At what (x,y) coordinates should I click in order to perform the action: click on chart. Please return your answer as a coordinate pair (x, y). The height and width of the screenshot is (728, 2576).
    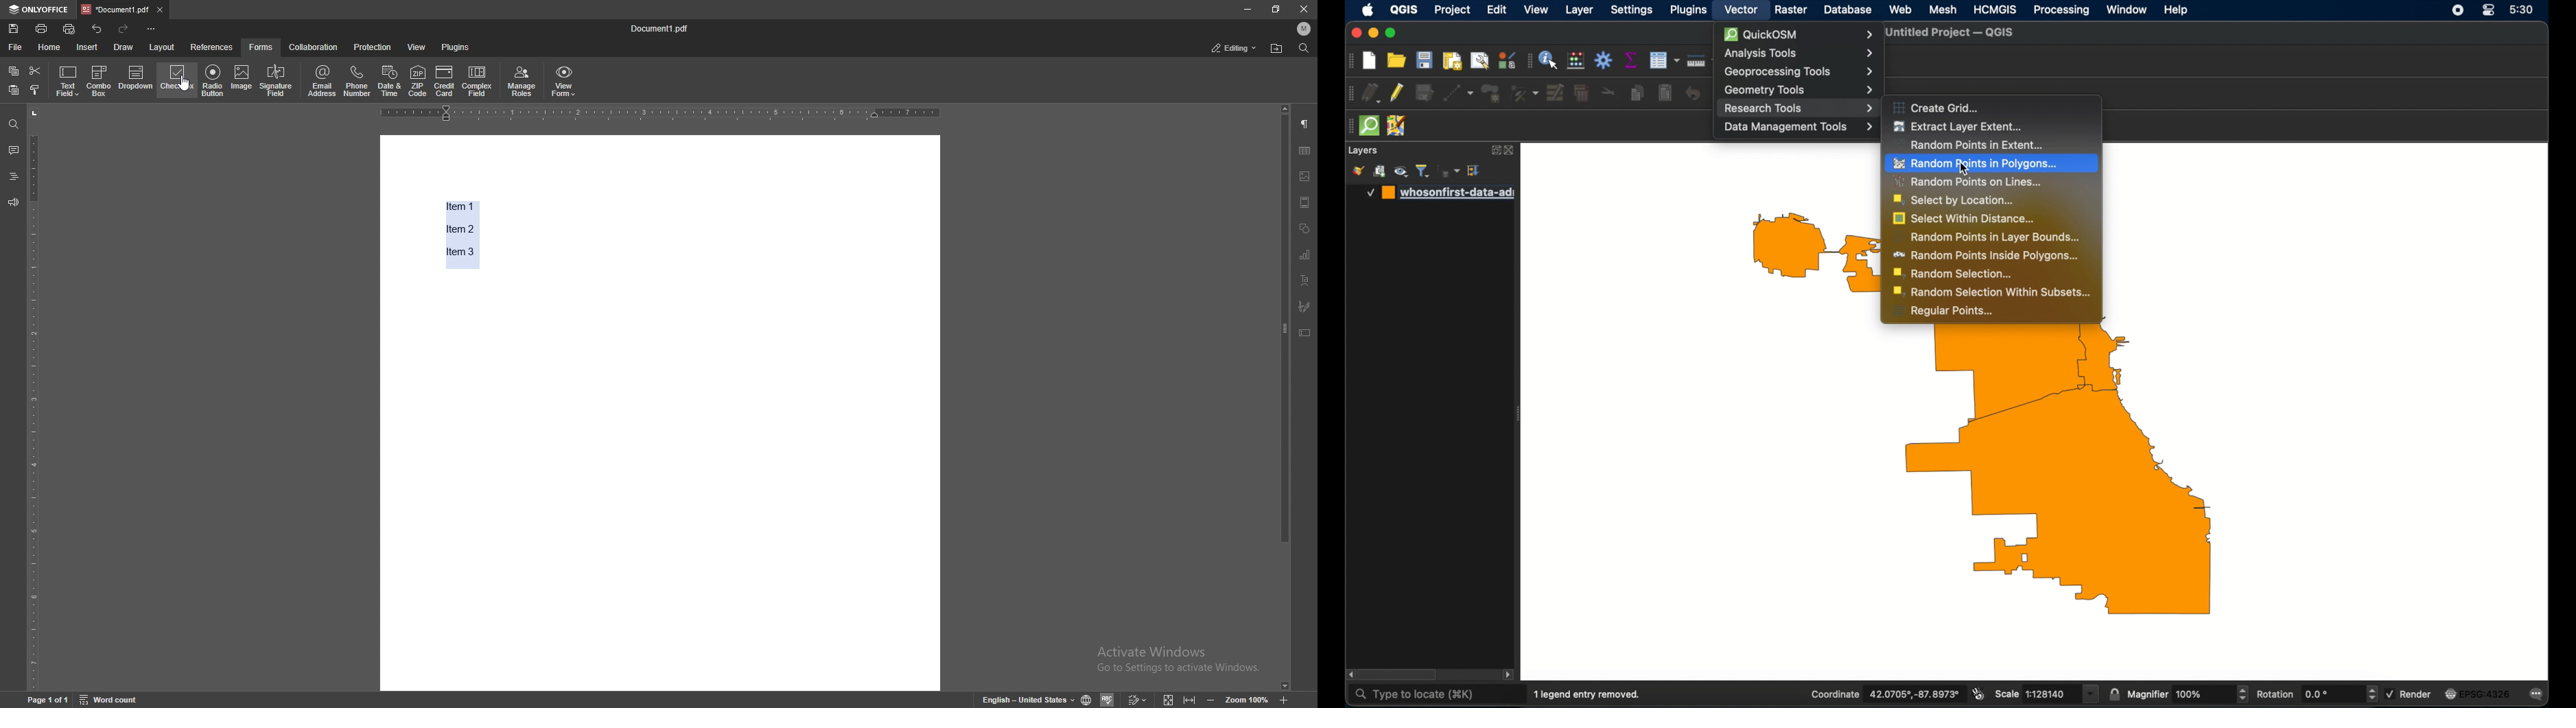
    Looking at the image, I should click on (1305, 150).